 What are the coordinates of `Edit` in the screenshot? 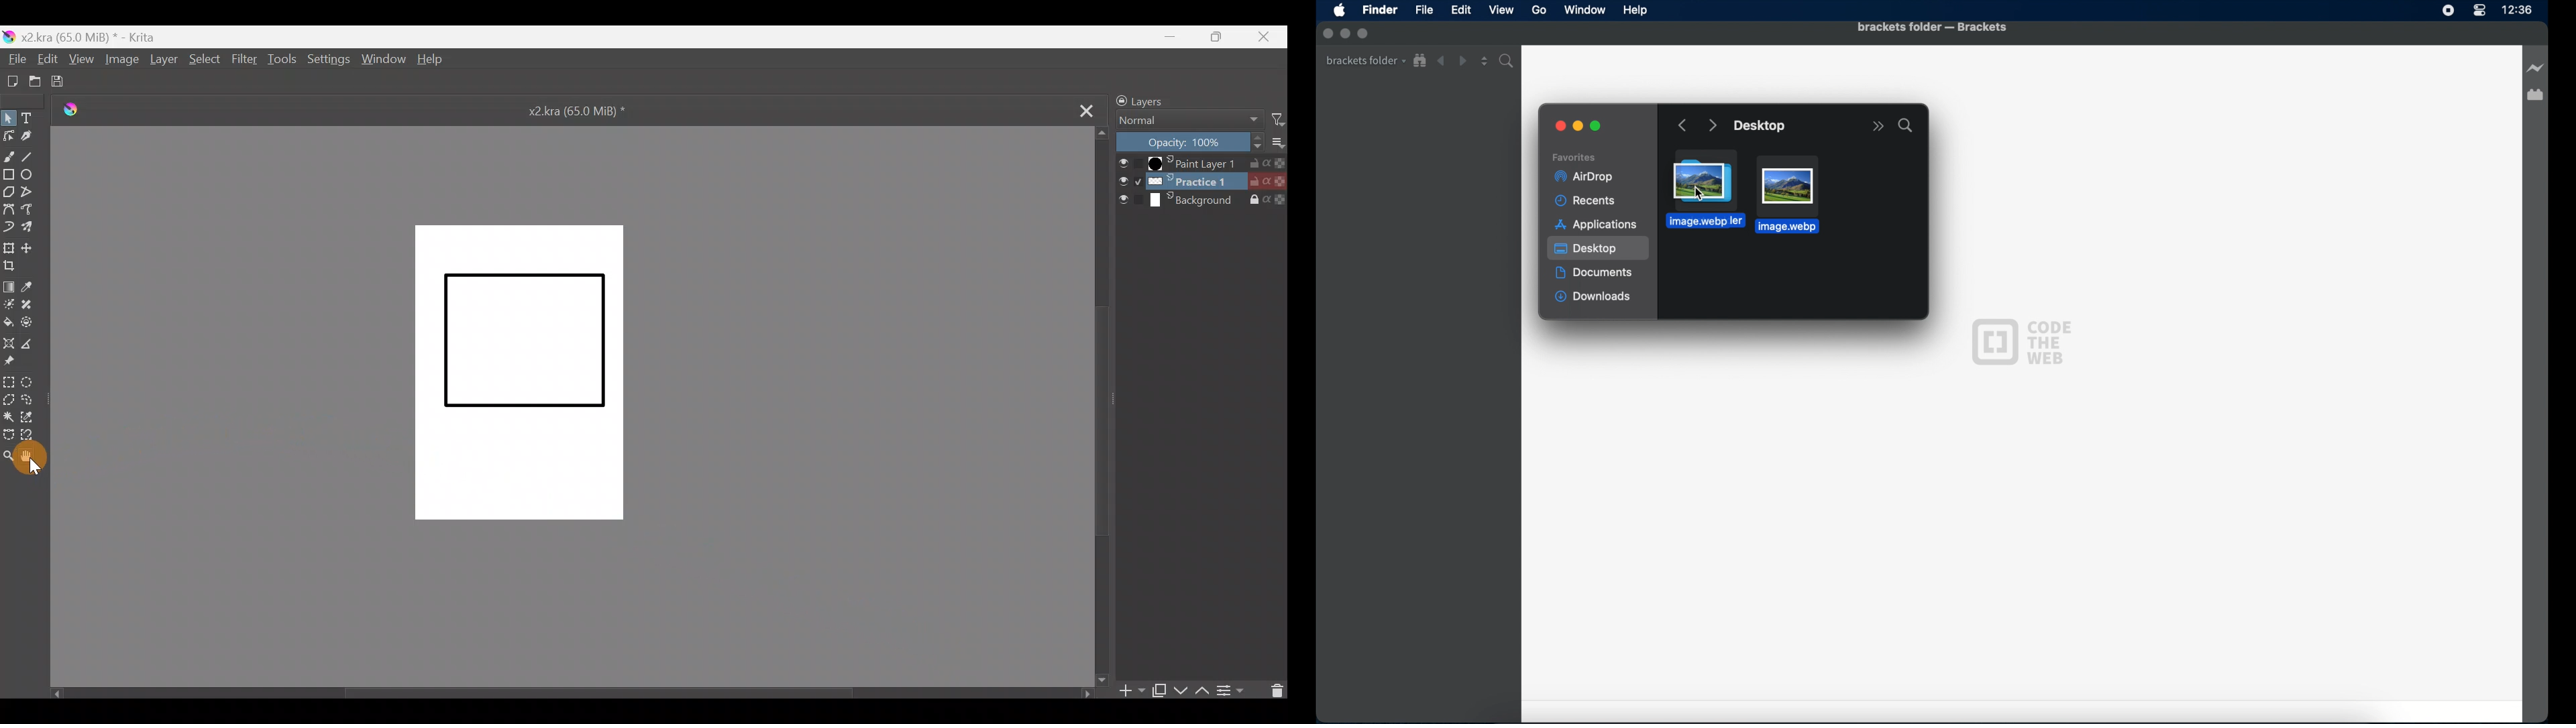 It's located at (1461, 11).